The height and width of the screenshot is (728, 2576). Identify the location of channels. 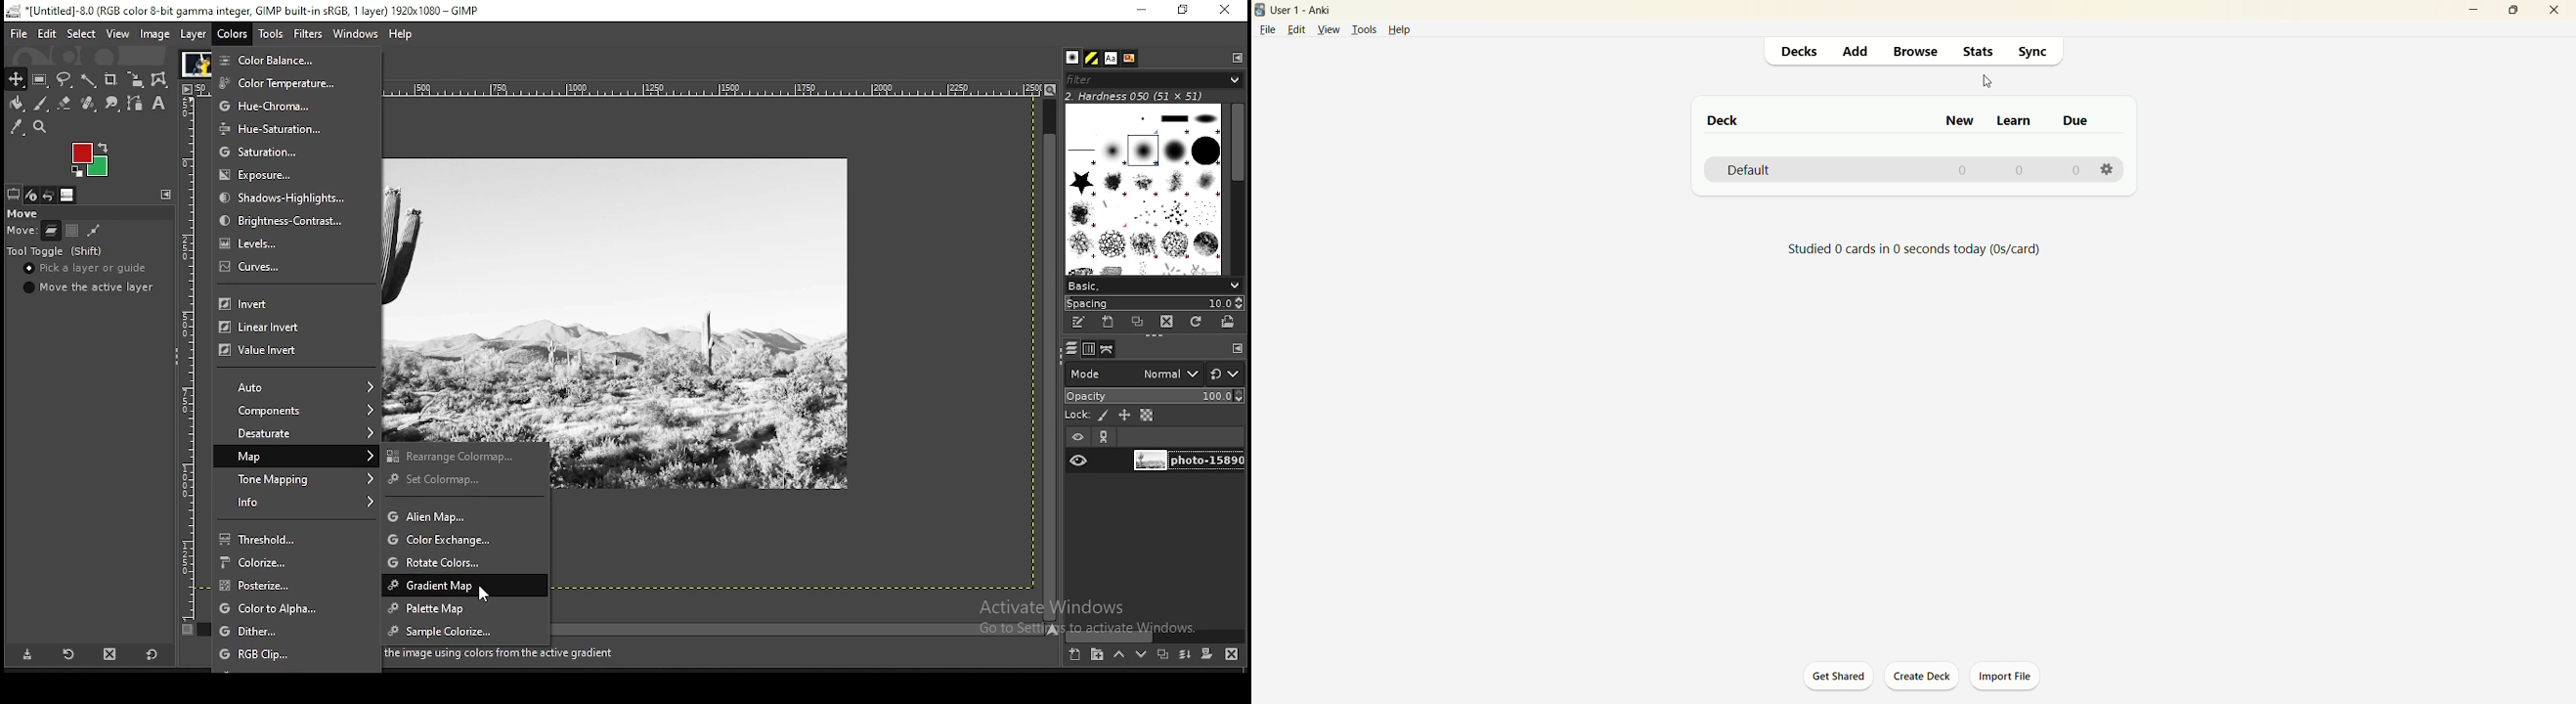
(1091, 349).